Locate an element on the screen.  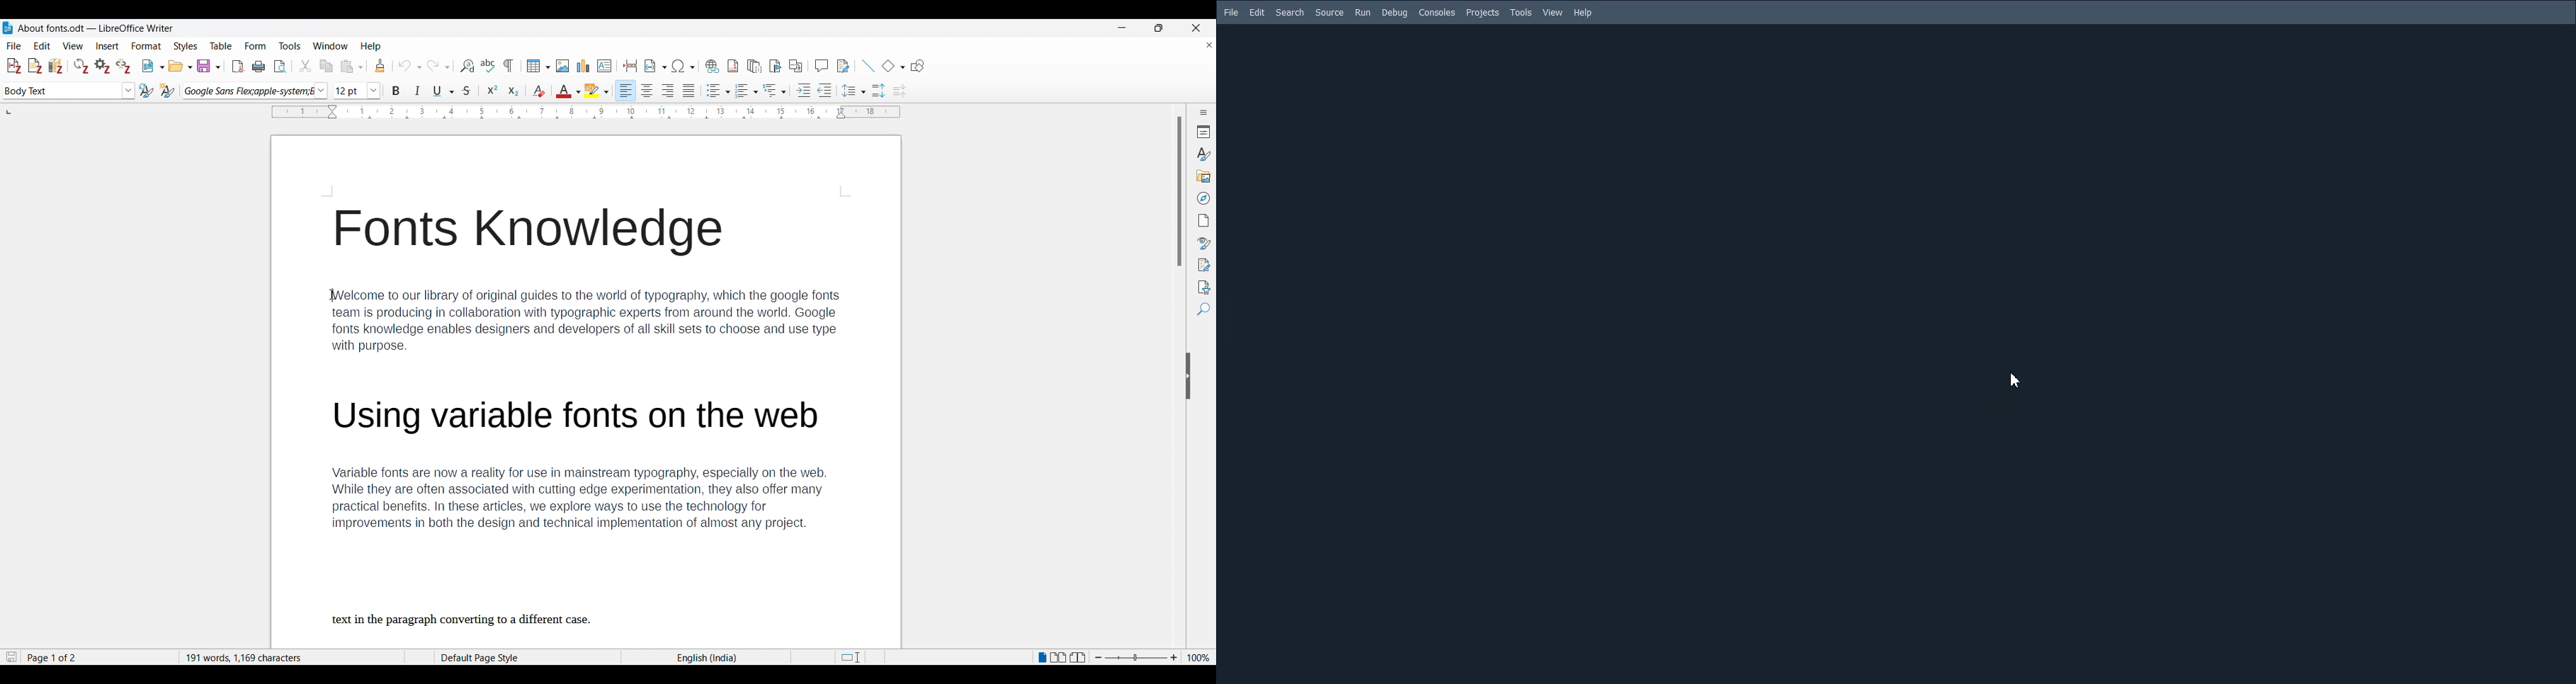
Toggle ordered list is located at coordinates (747, 91).